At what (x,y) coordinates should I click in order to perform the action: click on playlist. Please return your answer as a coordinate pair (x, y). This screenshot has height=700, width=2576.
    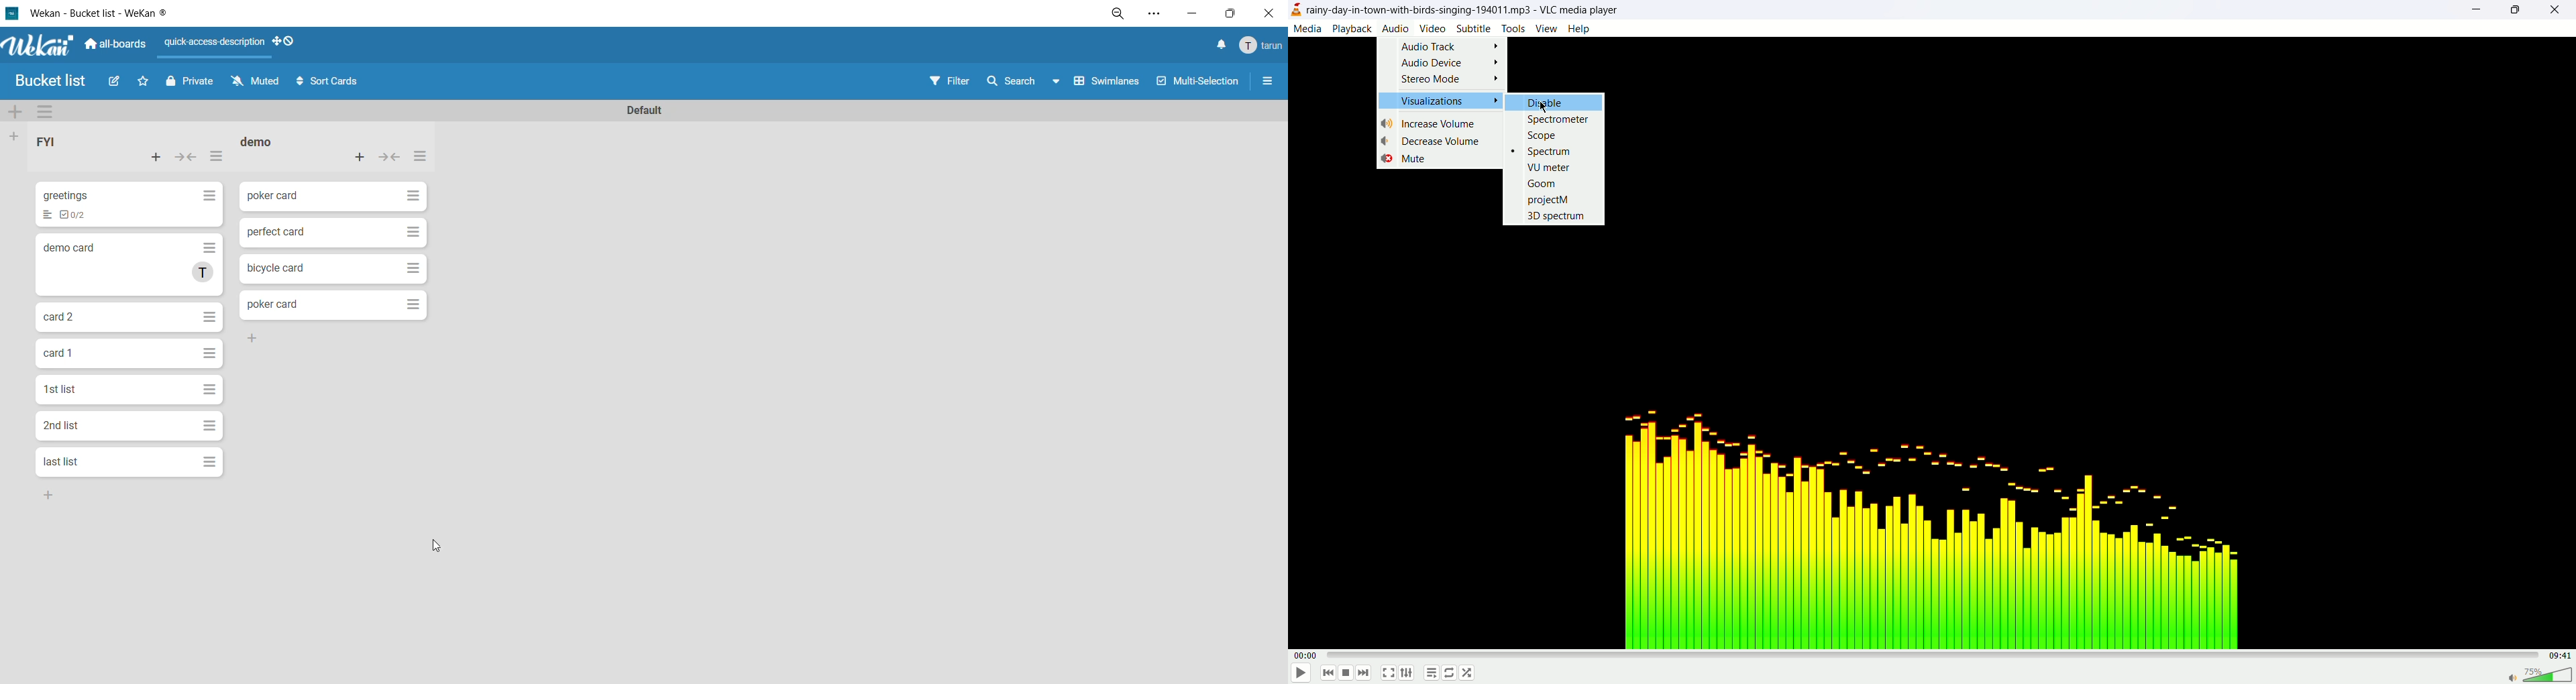
    Looking at the image, I should click on (1428, 675).